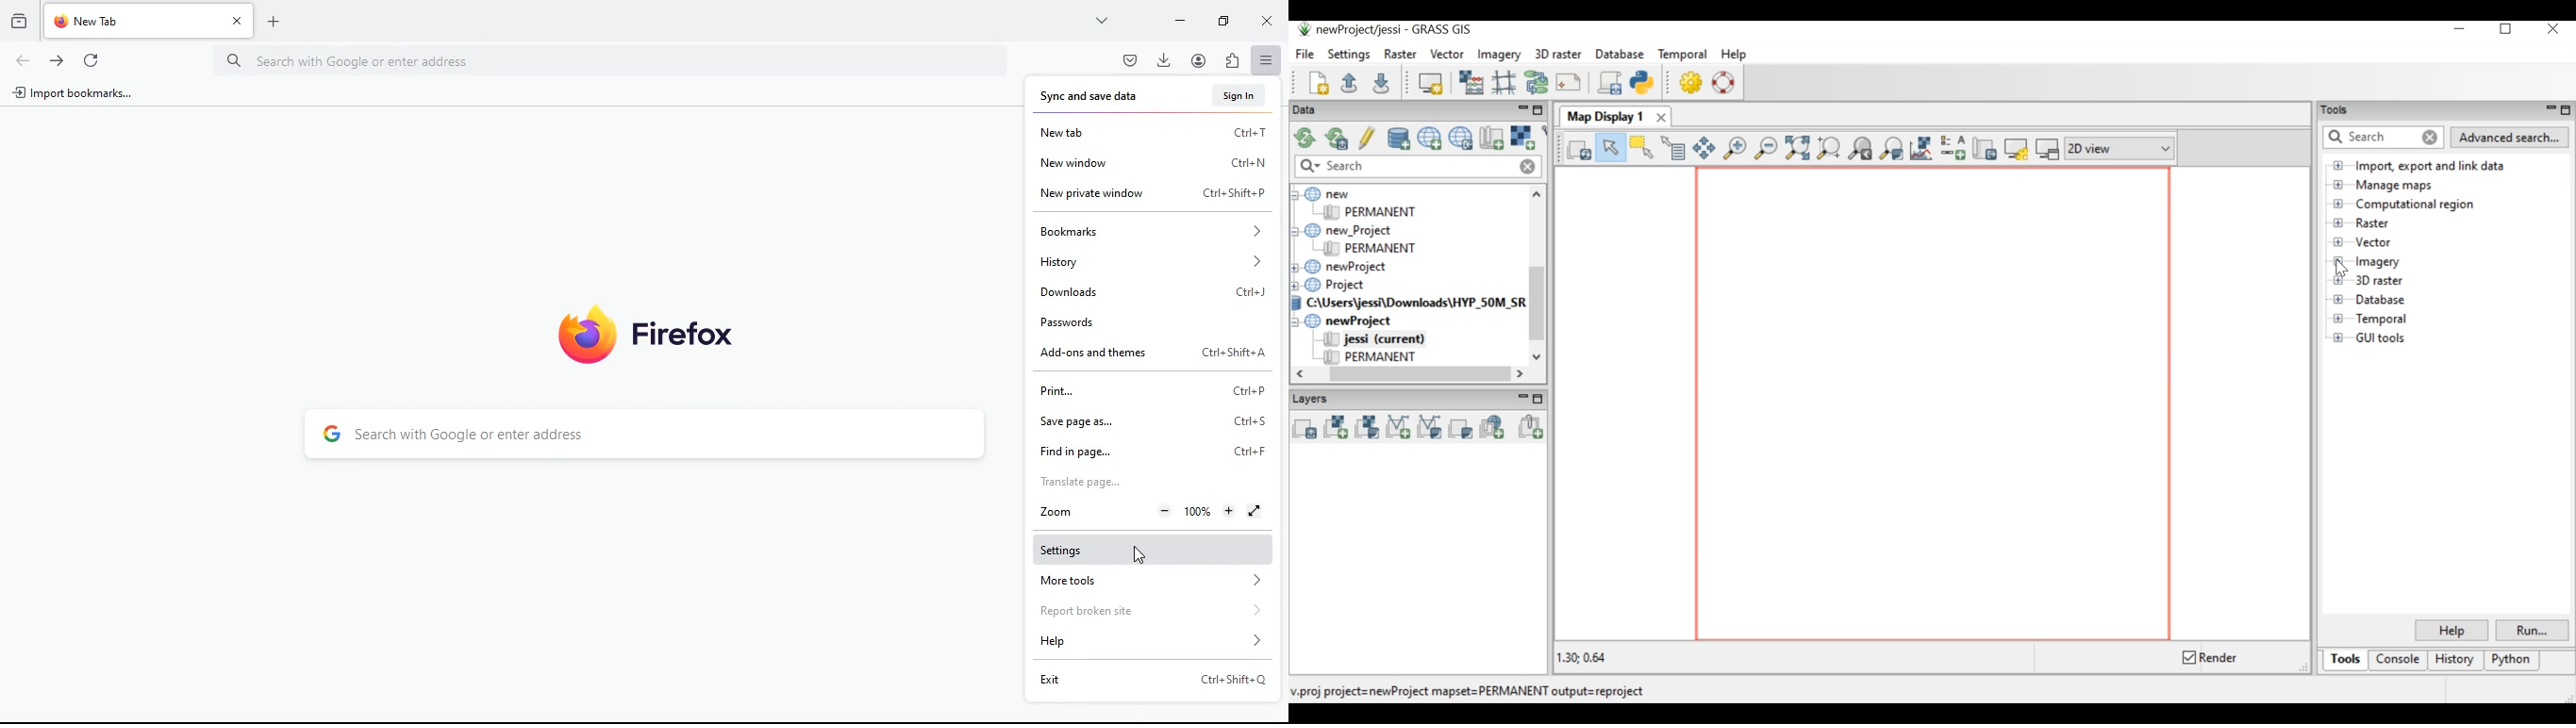 The height and width of the screenshot is (728, 2576). Describe the element at coordinates (1154, 513) in the screenshot. I see `zoom` at that location.